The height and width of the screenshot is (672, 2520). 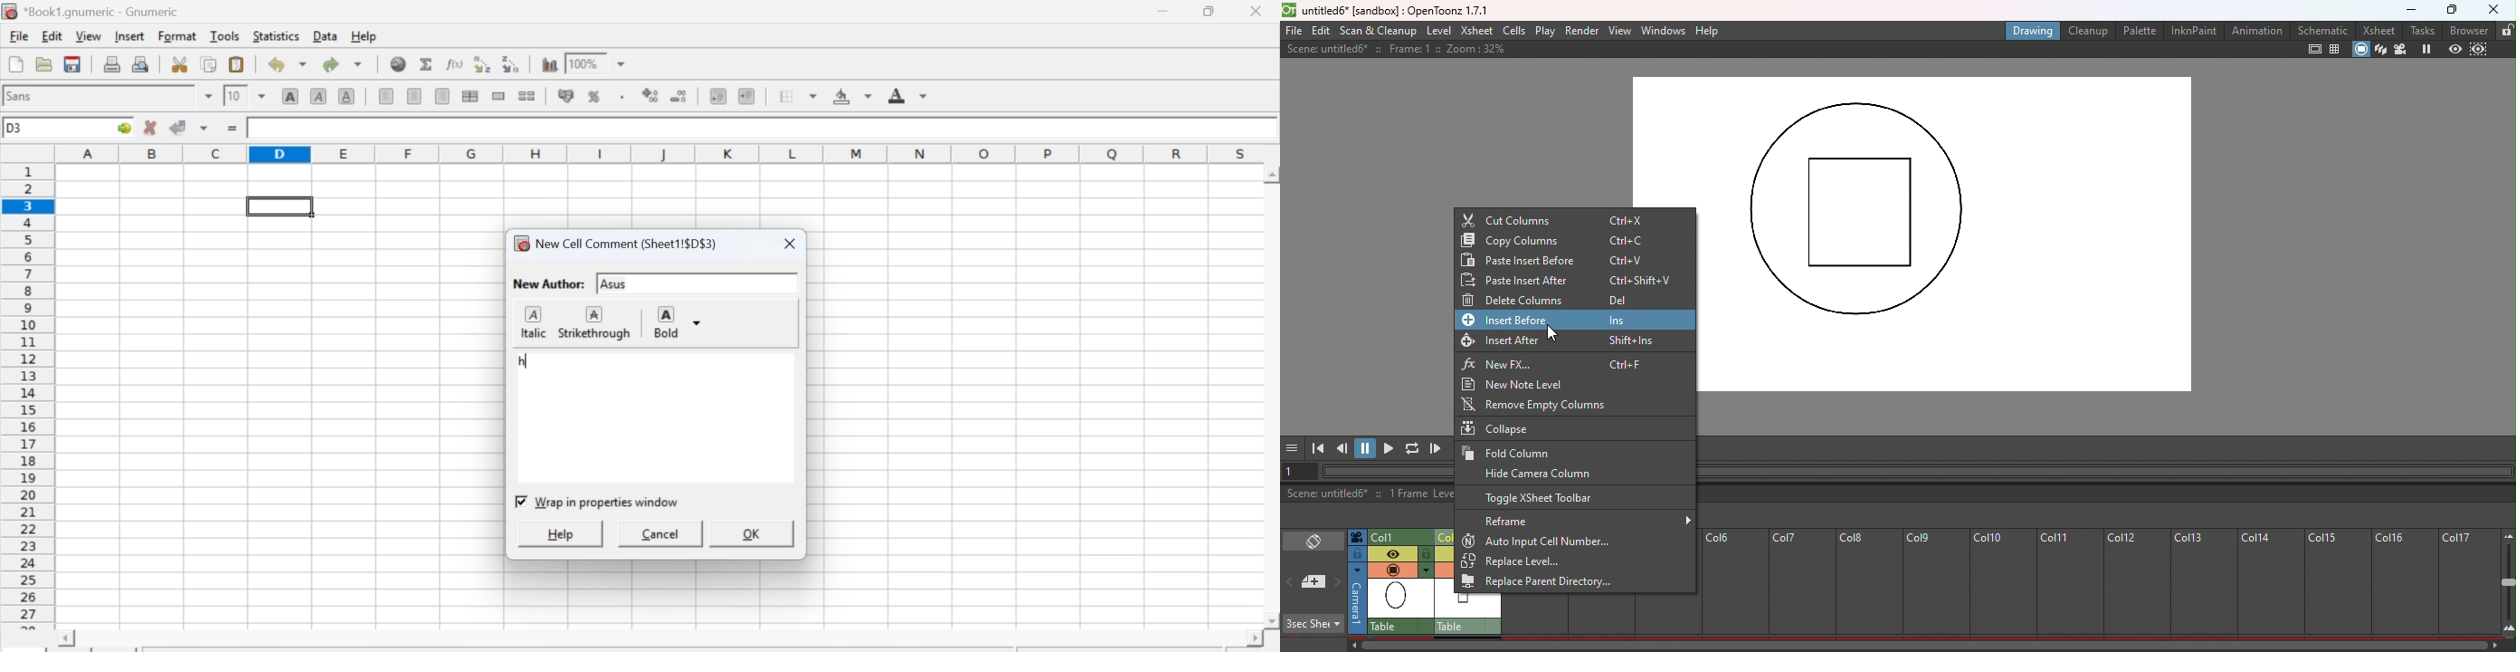 I want to click on Edit, so click(x=1323, y=31).